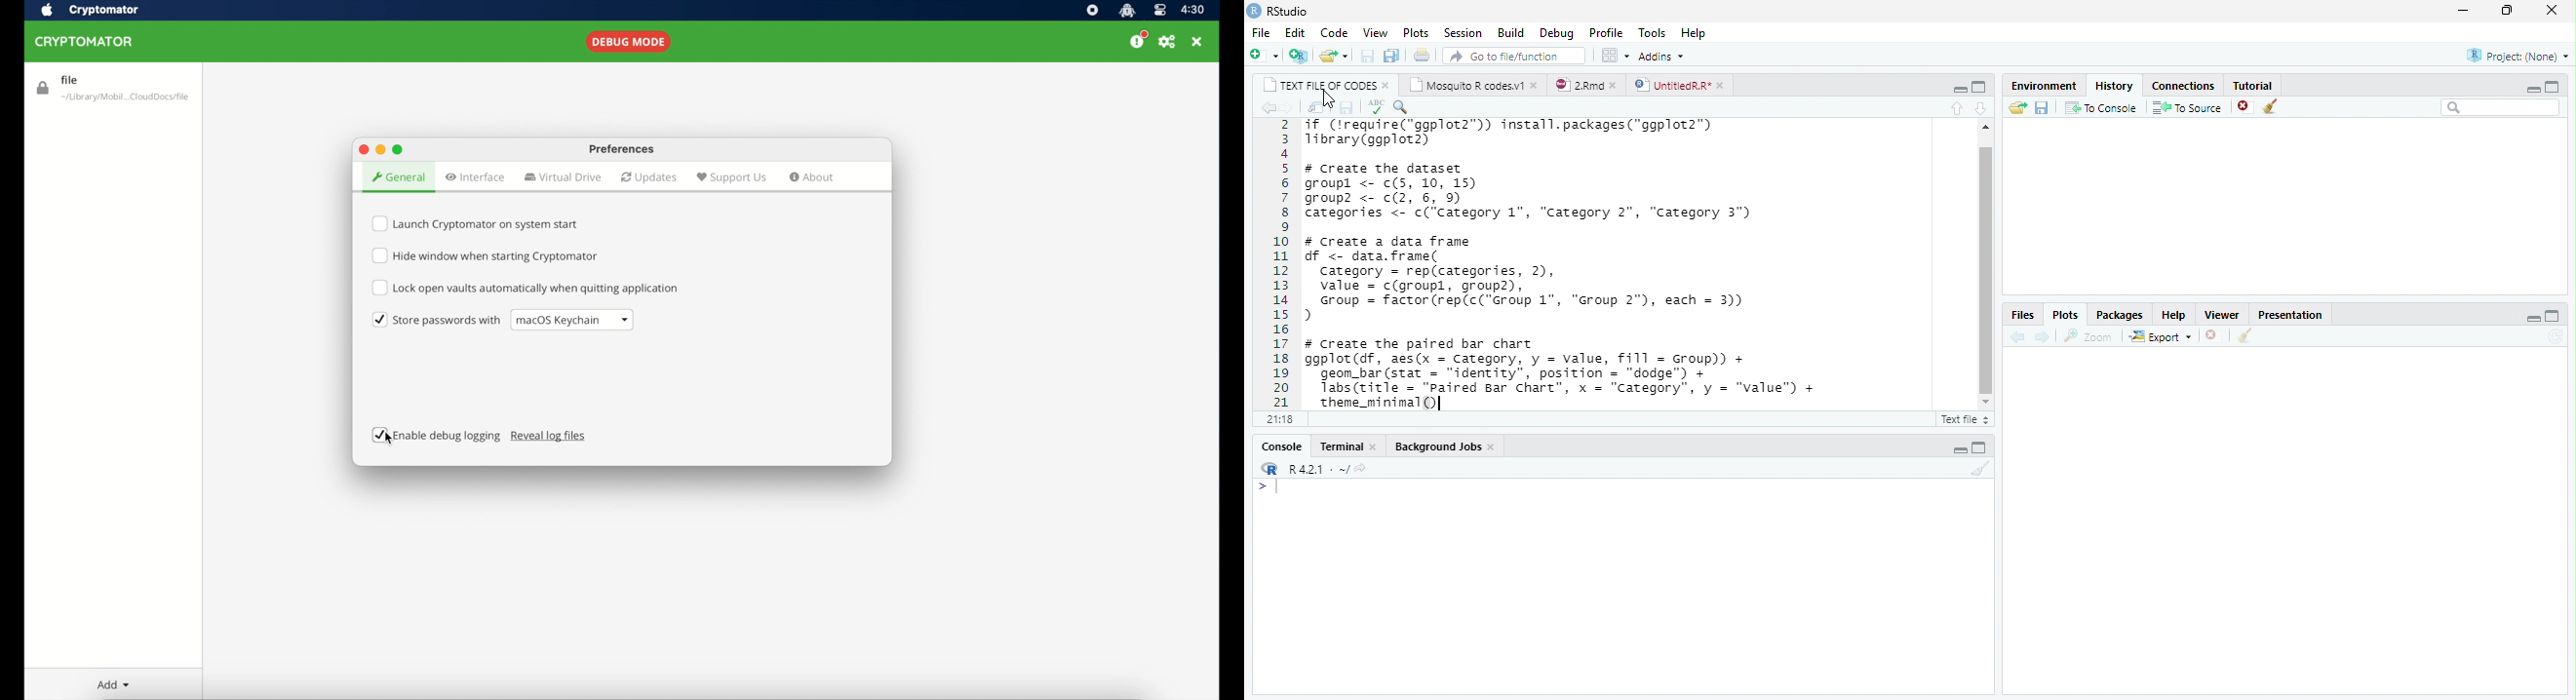  What do you see at coordinates (1959, 88) in the screenshot?
I see `minimize` at bounding box center [1959, 88].